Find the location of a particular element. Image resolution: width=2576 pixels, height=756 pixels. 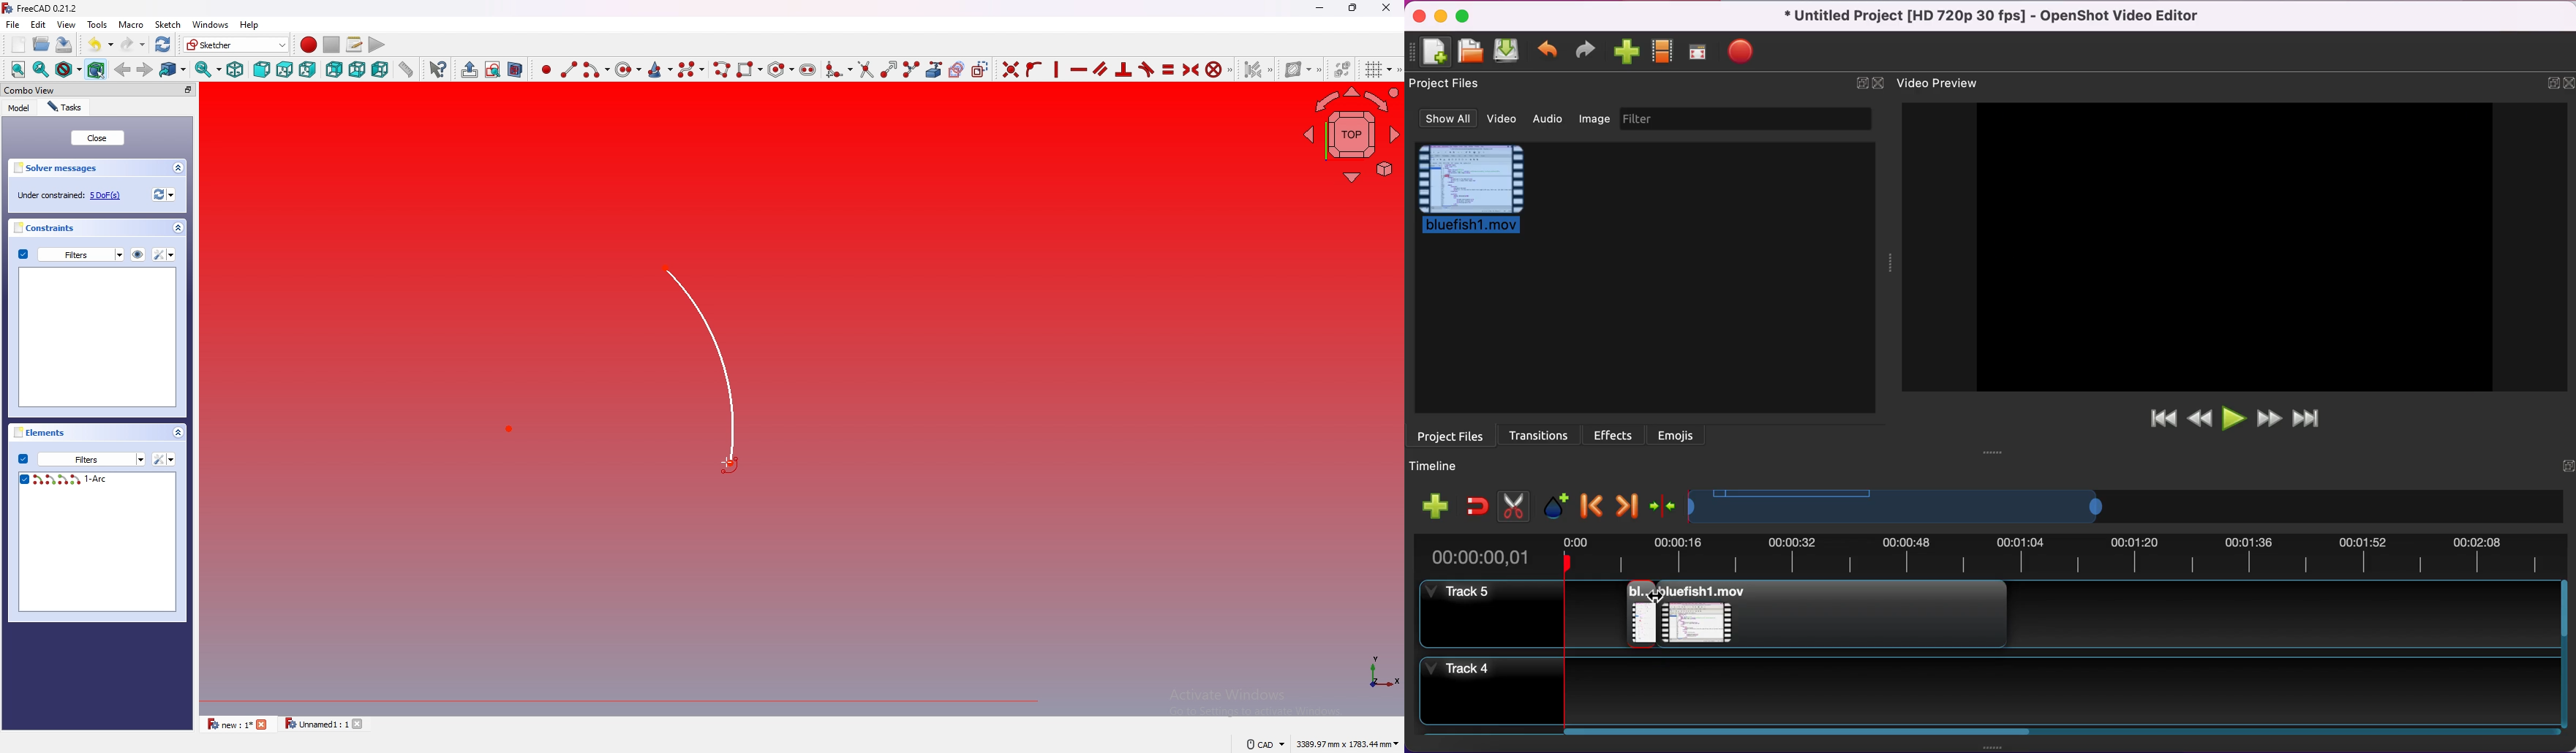

create regular polygon is located at coordinates (780, 69).